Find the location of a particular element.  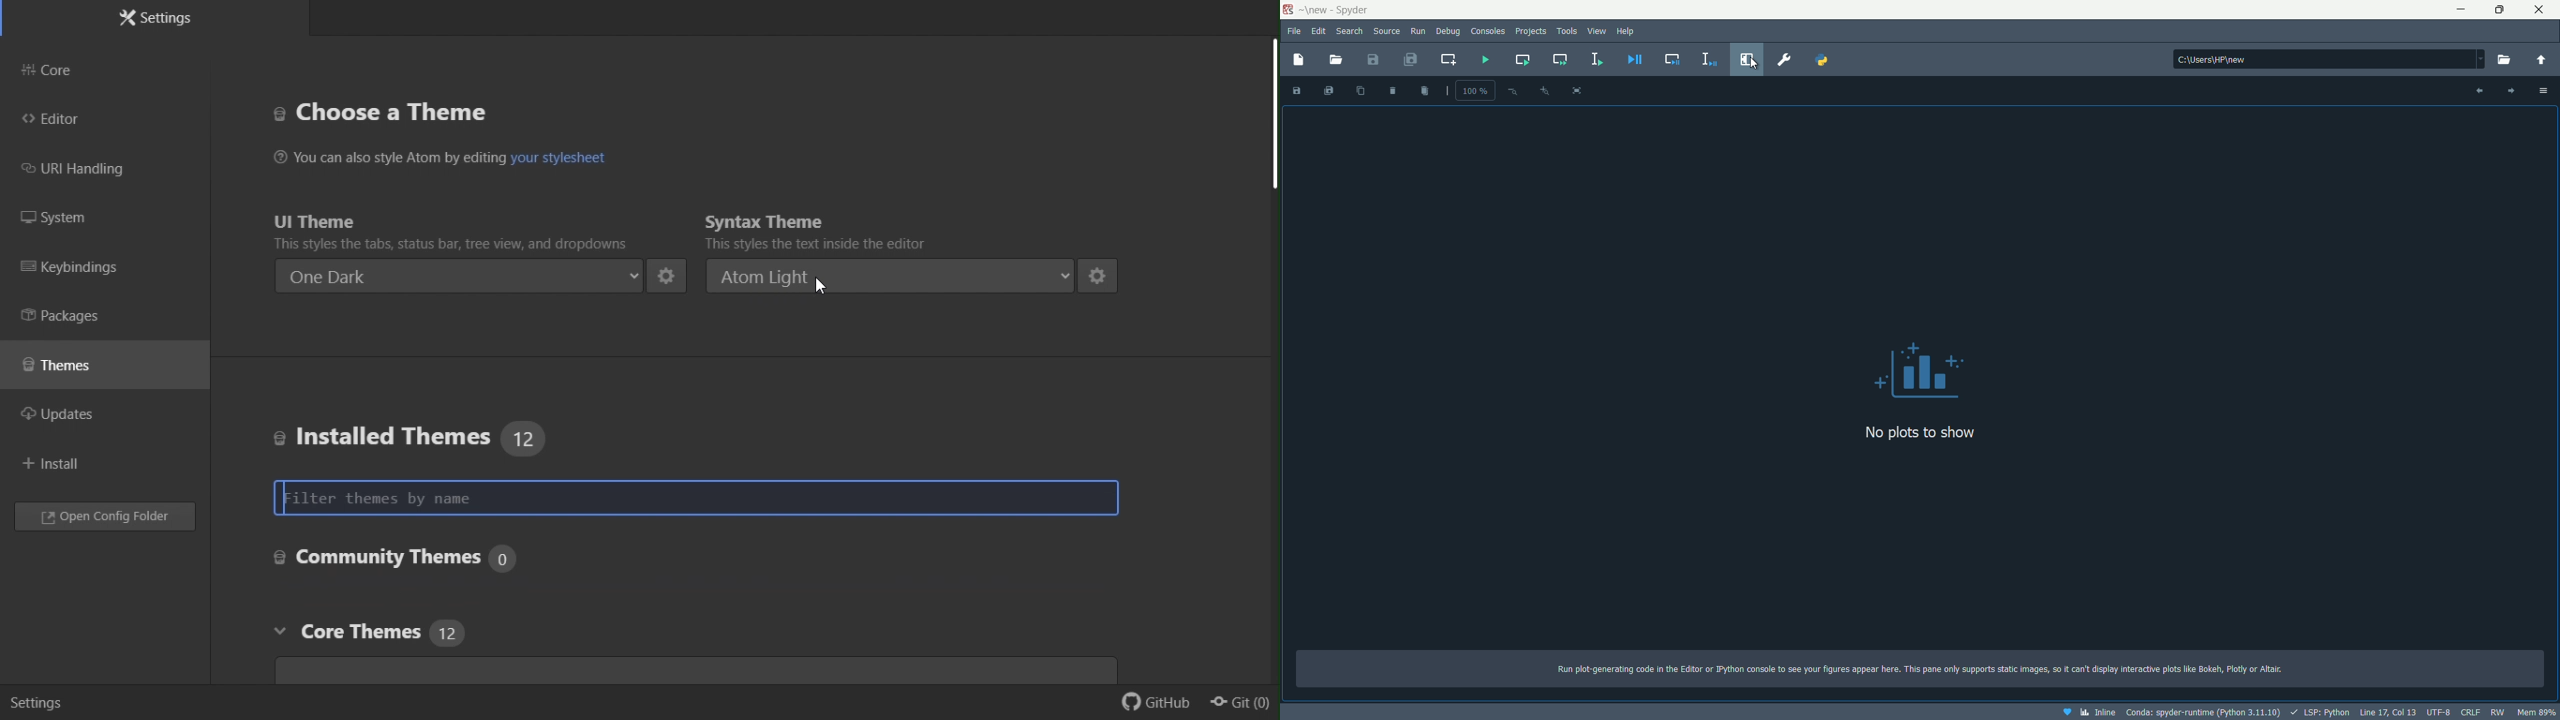

open file is located at coordinates (1333, 60).